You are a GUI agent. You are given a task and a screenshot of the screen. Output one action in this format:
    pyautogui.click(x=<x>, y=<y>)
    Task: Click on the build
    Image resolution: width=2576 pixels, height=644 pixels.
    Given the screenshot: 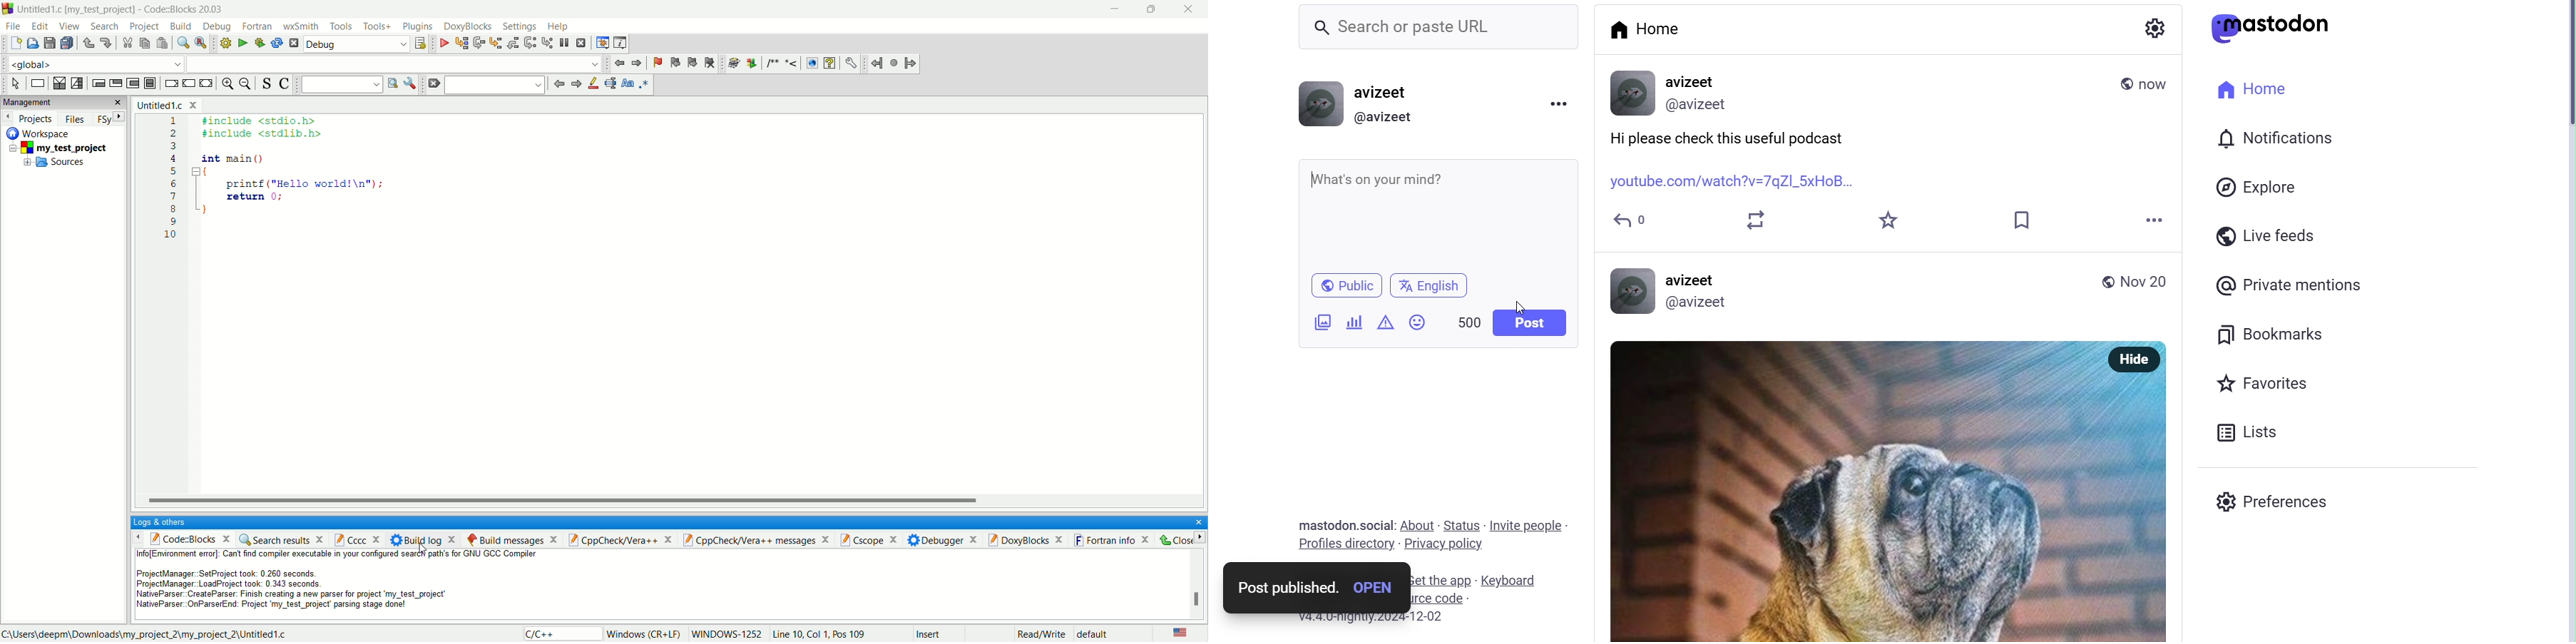 What is the action you would take?
    pyautogui.click(x=224, y=43)
    